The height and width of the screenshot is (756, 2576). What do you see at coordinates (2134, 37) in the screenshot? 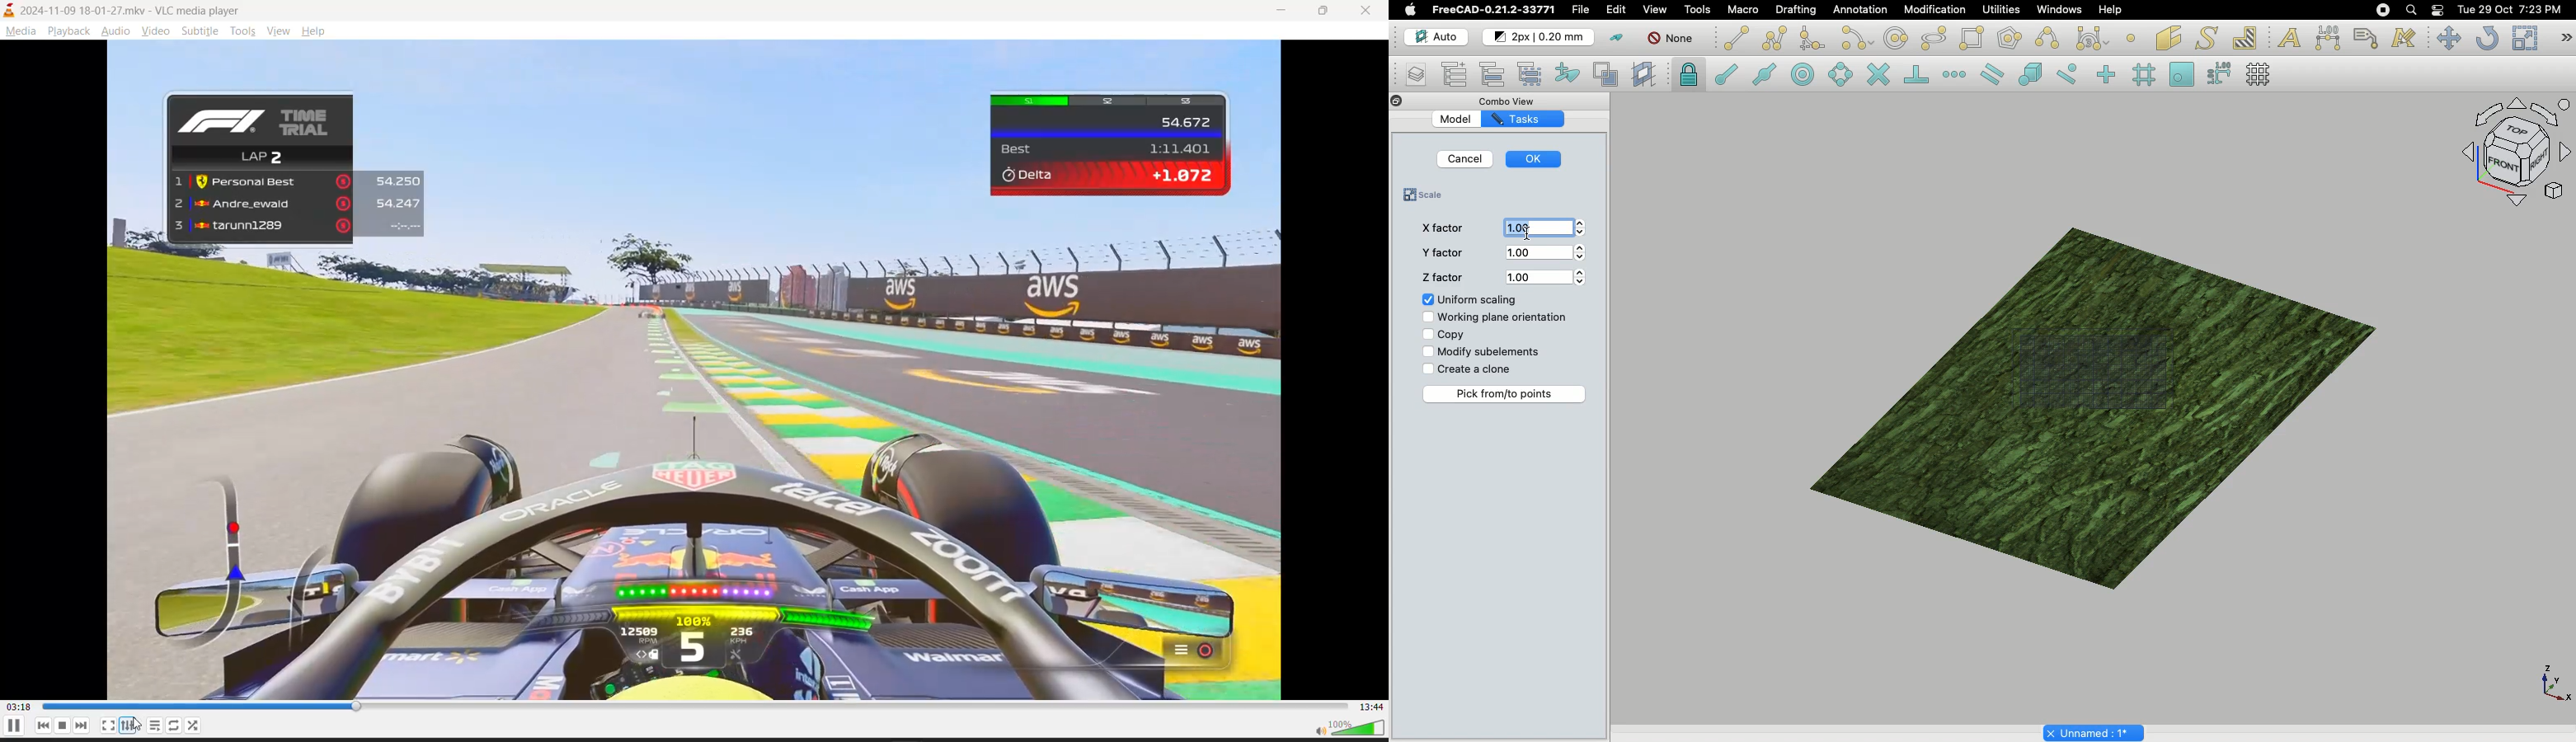
I see `Point` at bounding box center [2134, 37].